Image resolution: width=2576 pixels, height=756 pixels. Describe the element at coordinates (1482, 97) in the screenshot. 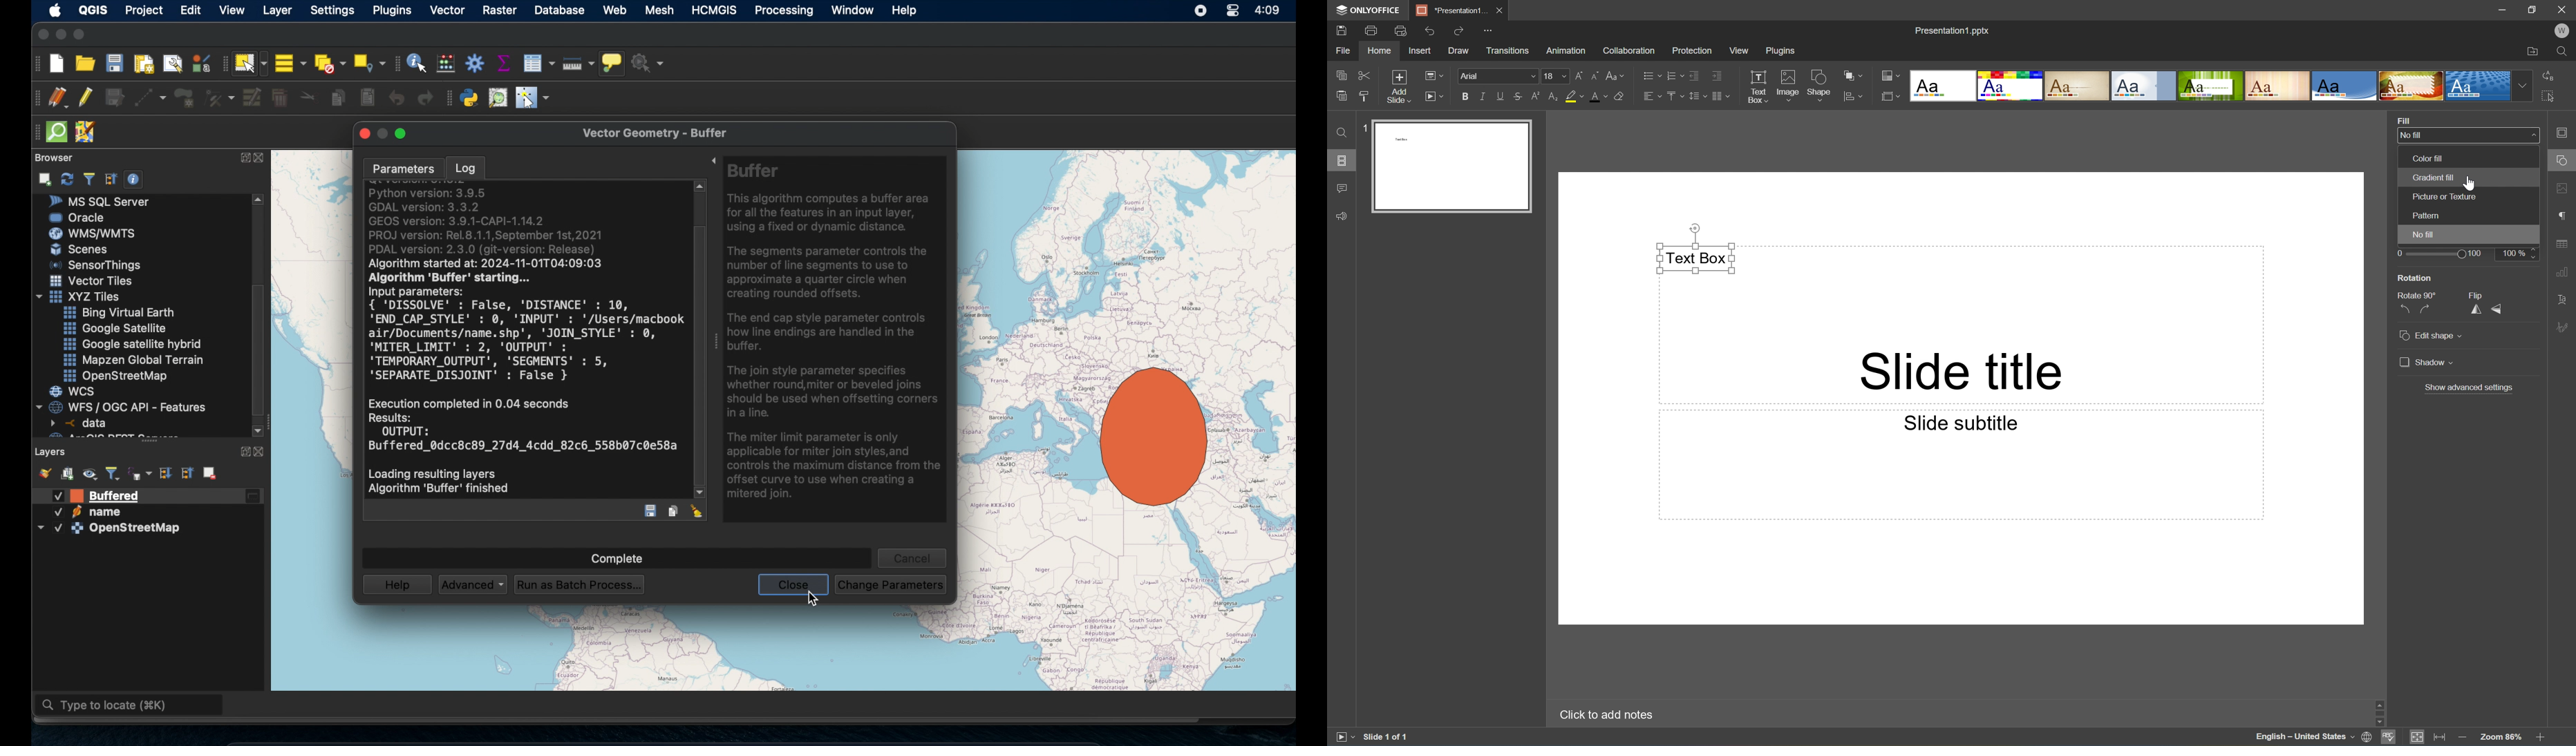

I see `Italic` at that location.